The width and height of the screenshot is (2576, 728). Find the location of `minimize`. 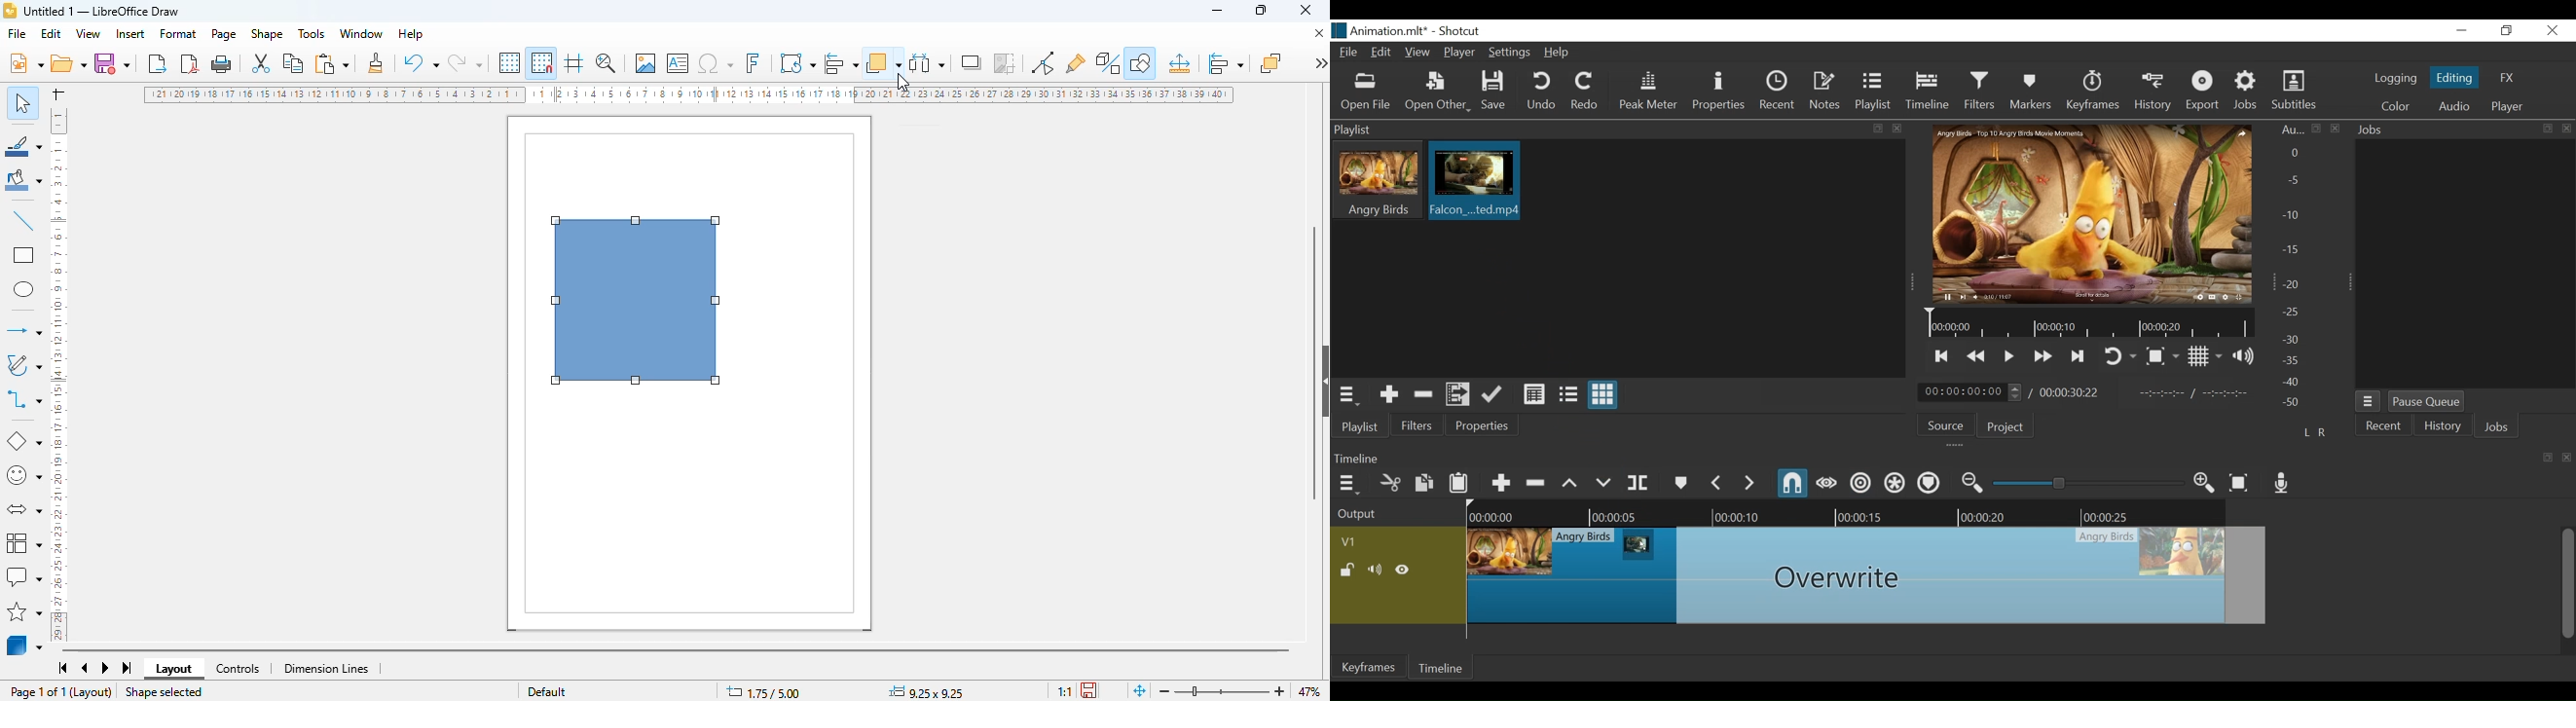

minimize is located at coordinates (1217, 11).